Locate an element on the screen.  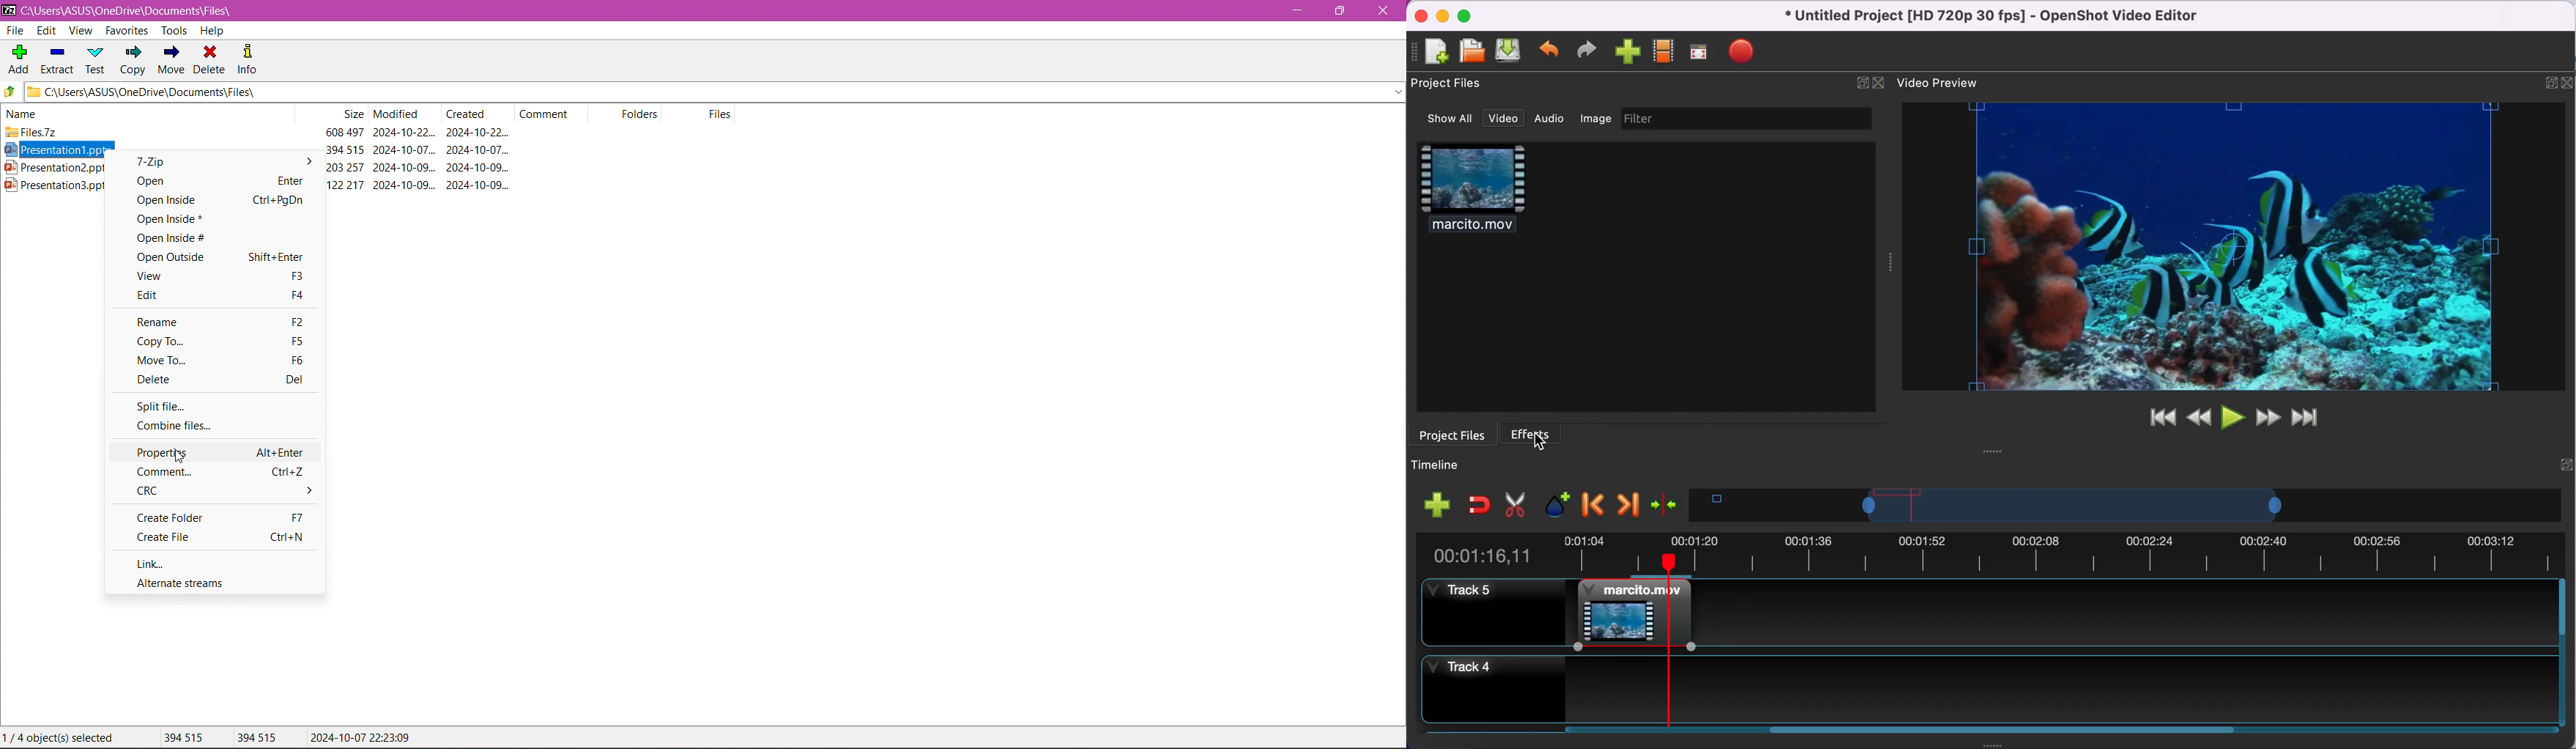
Tools is located at coordinates (174, 31).